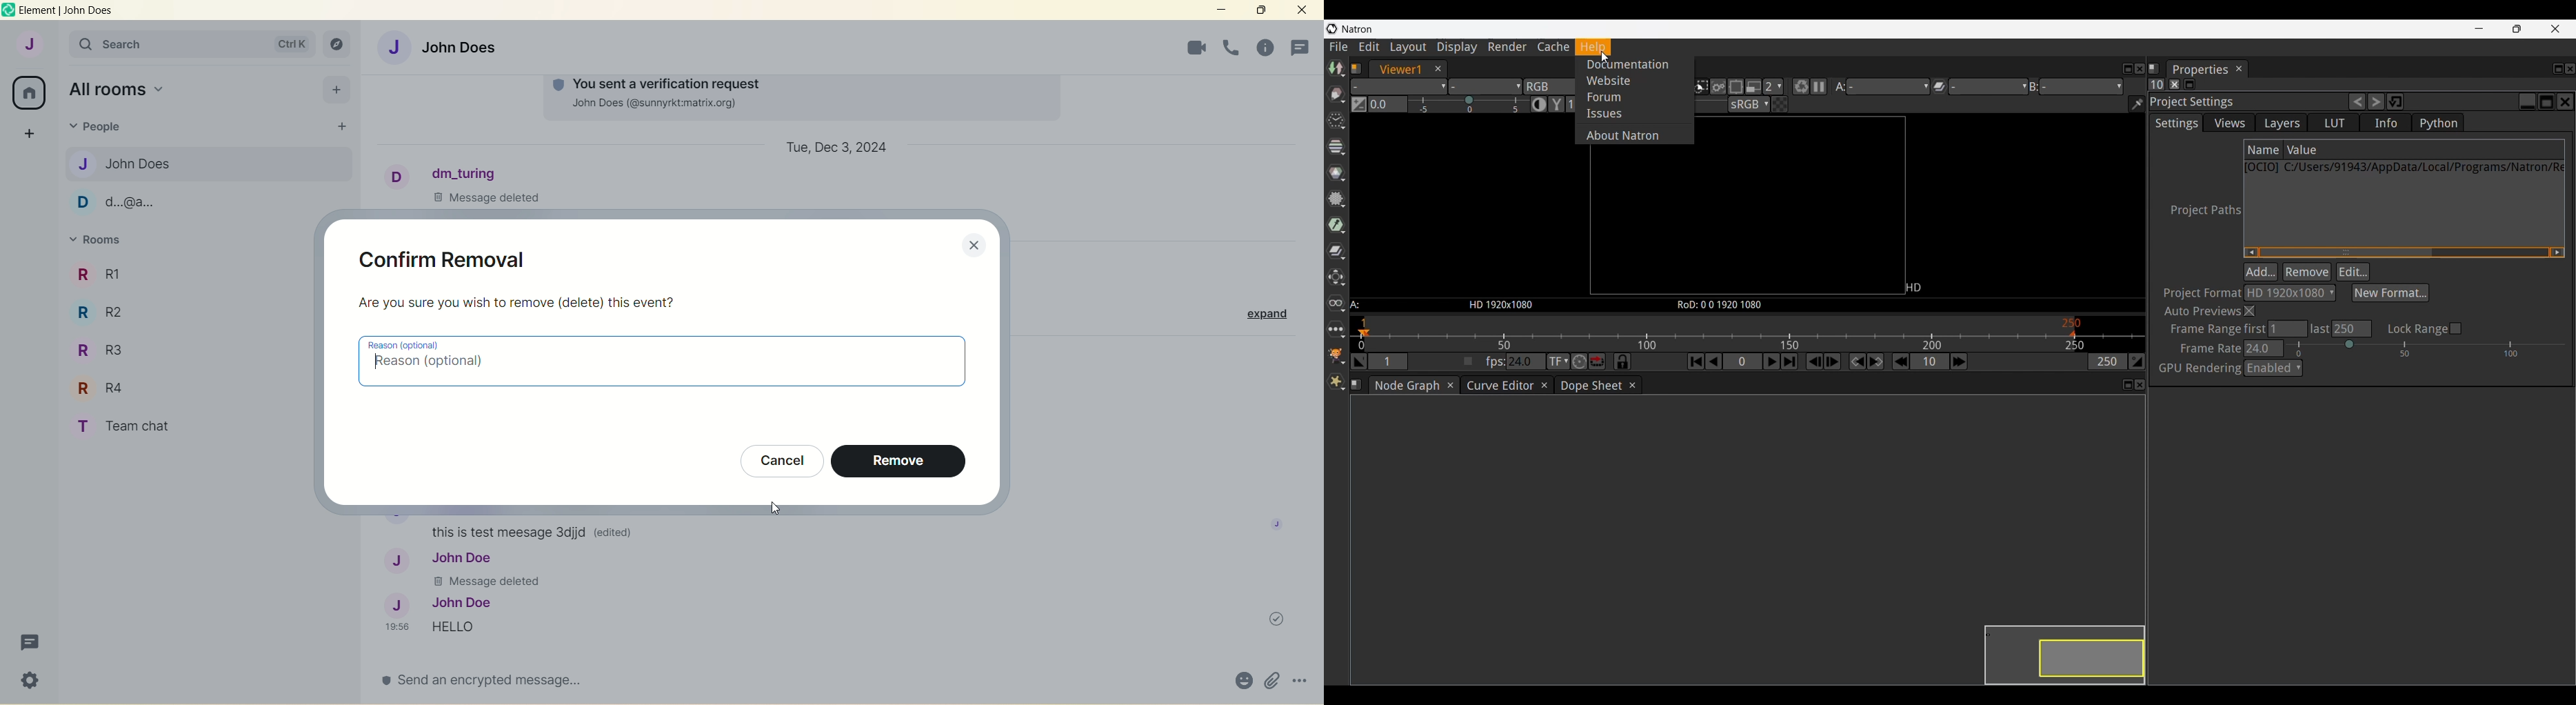 The image size is (2576, 728). I want to click on all rooms, so click(119, 89).